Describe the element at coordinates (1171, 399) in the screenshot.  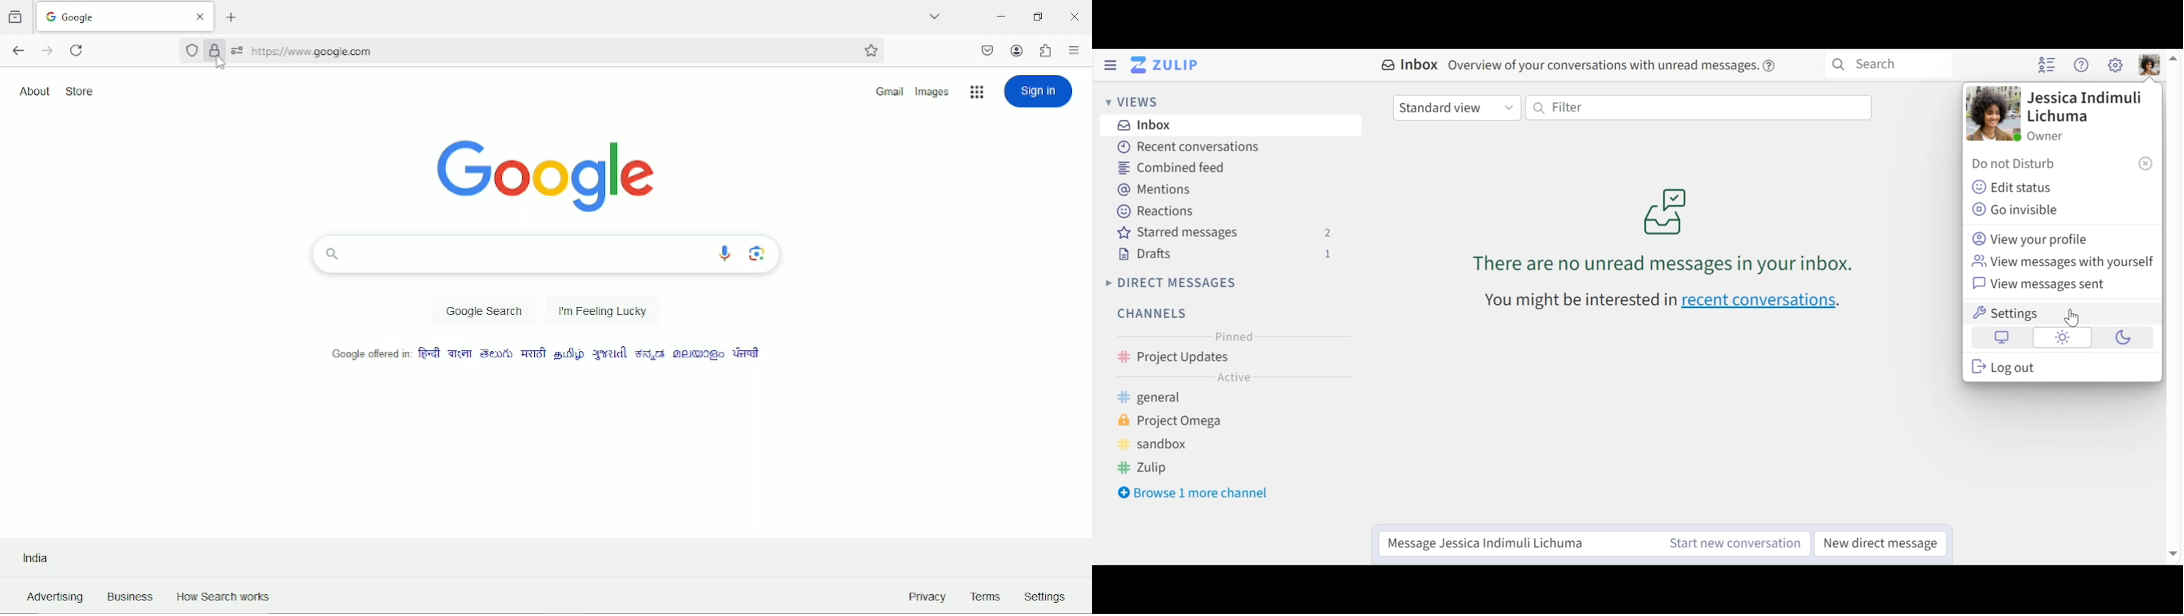
I see `general` at that location.